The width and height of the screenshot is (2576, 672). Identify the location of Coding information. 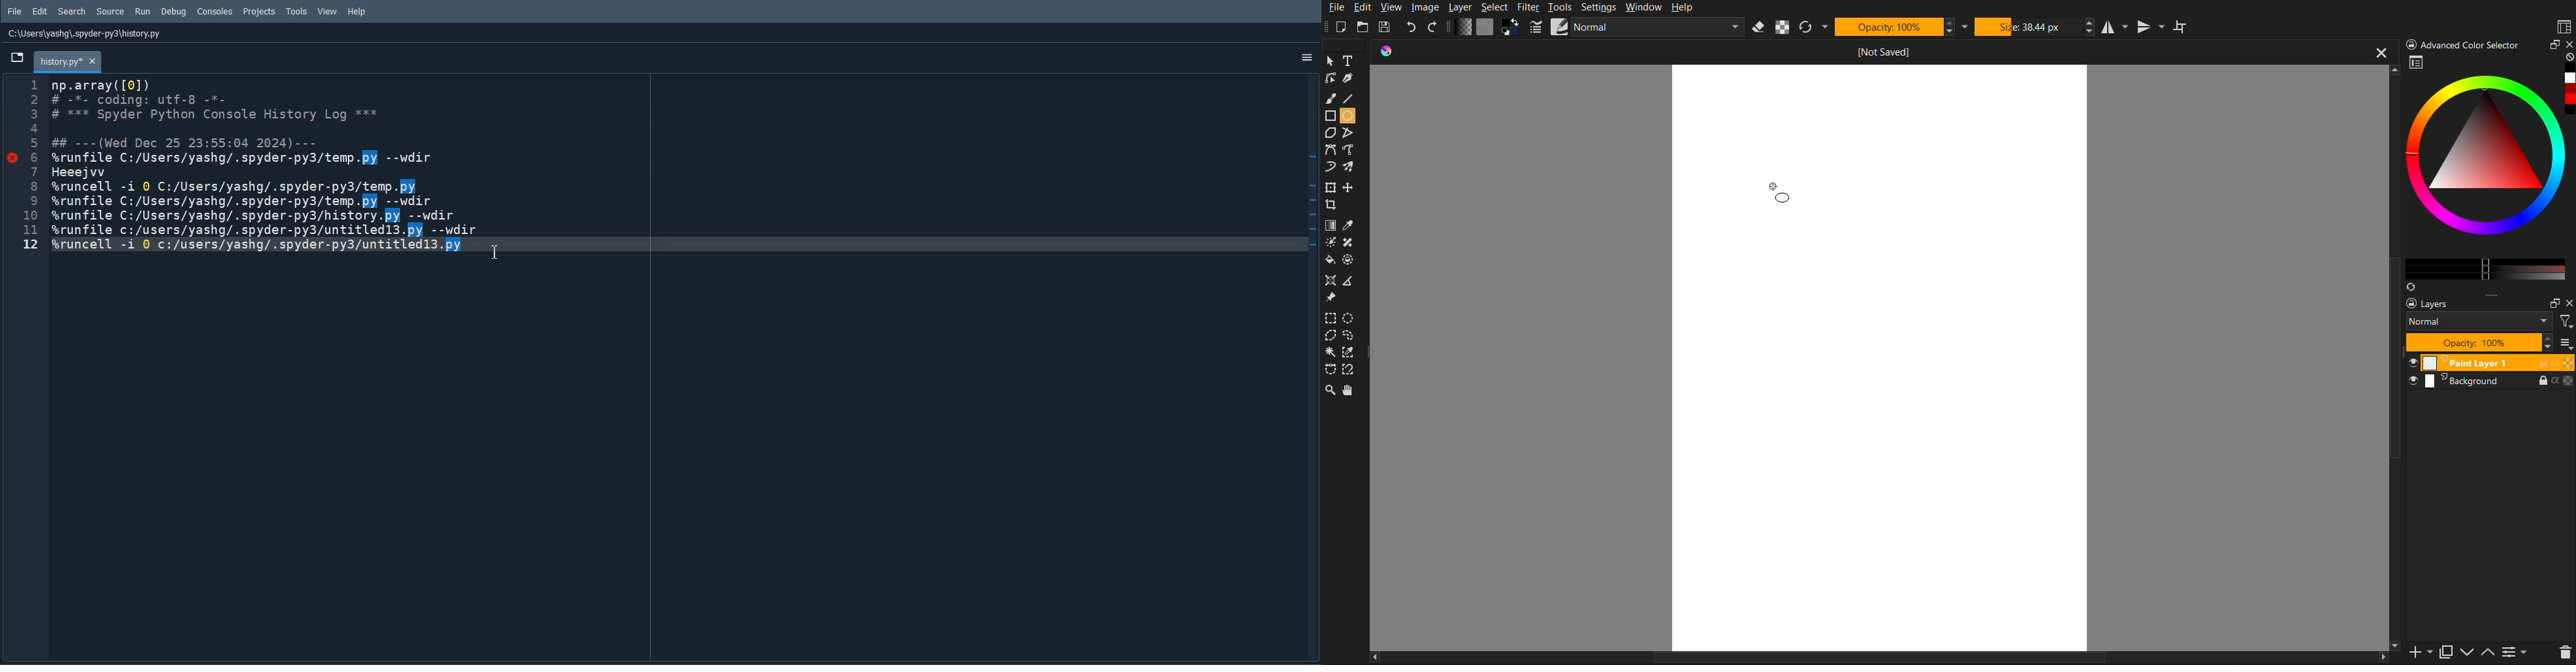
(264, 166).